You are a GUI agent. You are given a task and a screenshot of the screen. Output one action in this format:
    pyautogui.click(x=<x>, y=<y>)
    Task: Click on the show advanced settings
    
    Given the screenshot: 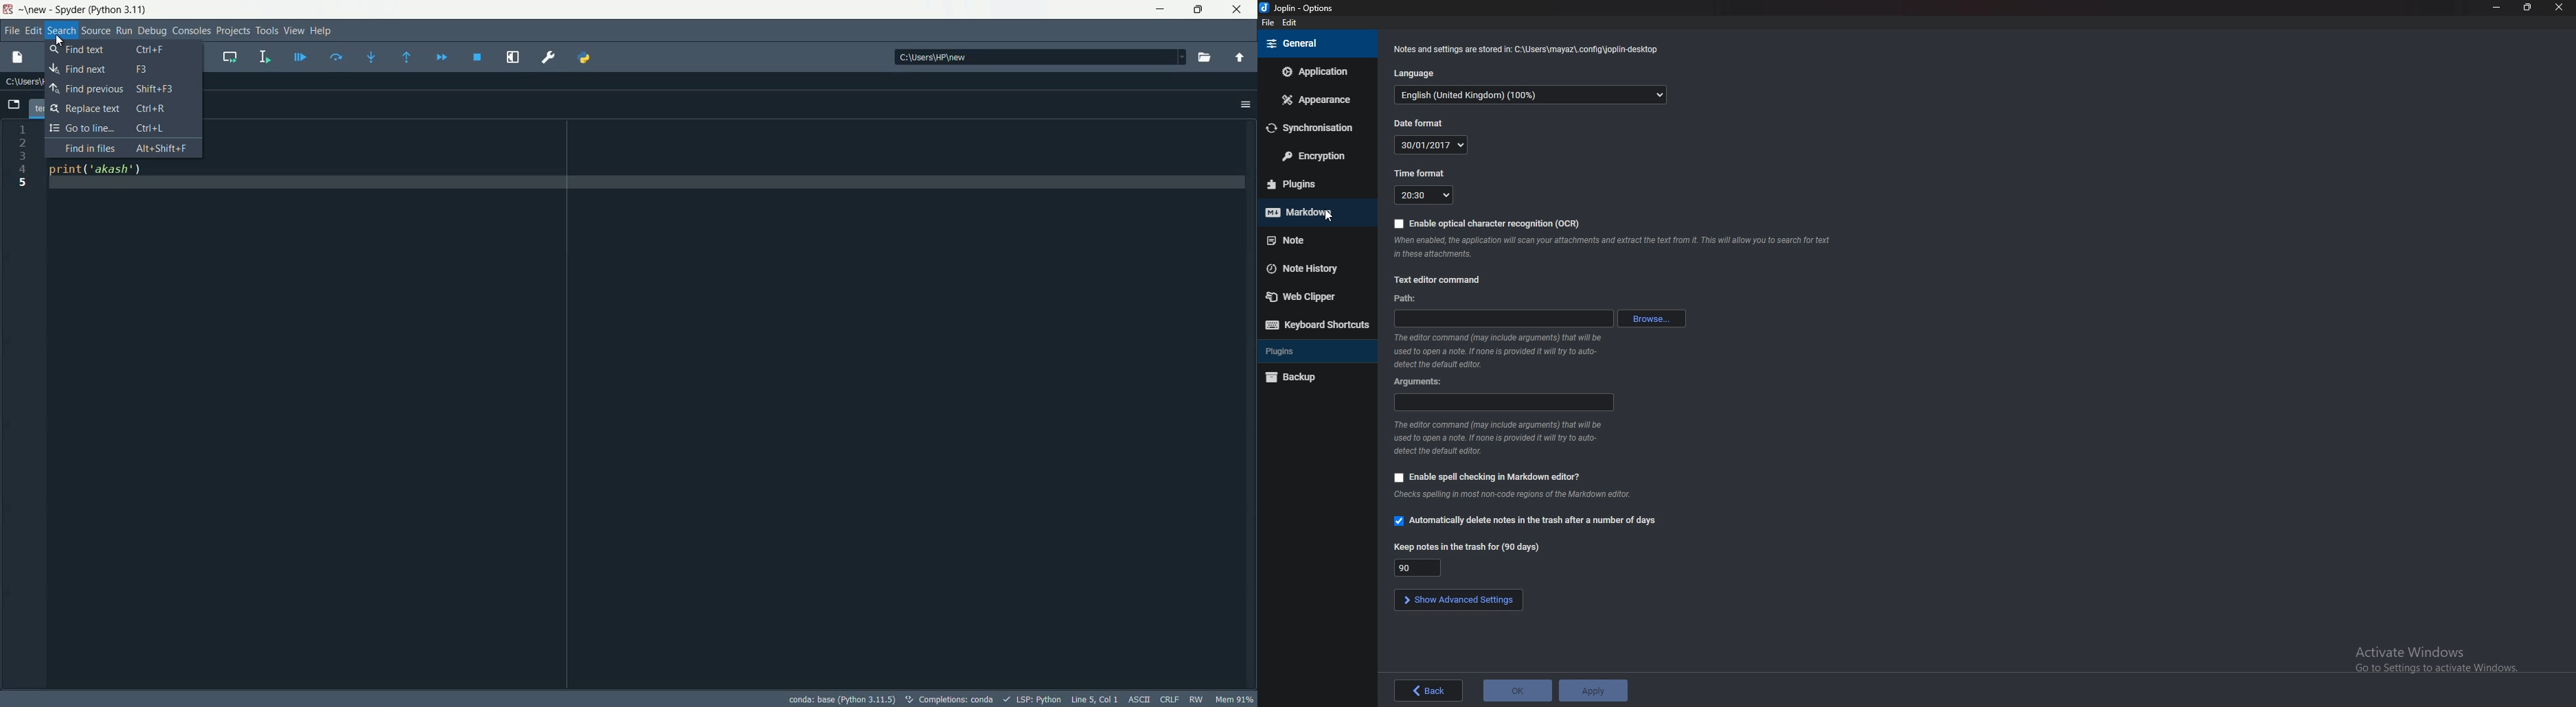 What is the action you would take?
    pyautogui.click(x=1456, y=601)
    